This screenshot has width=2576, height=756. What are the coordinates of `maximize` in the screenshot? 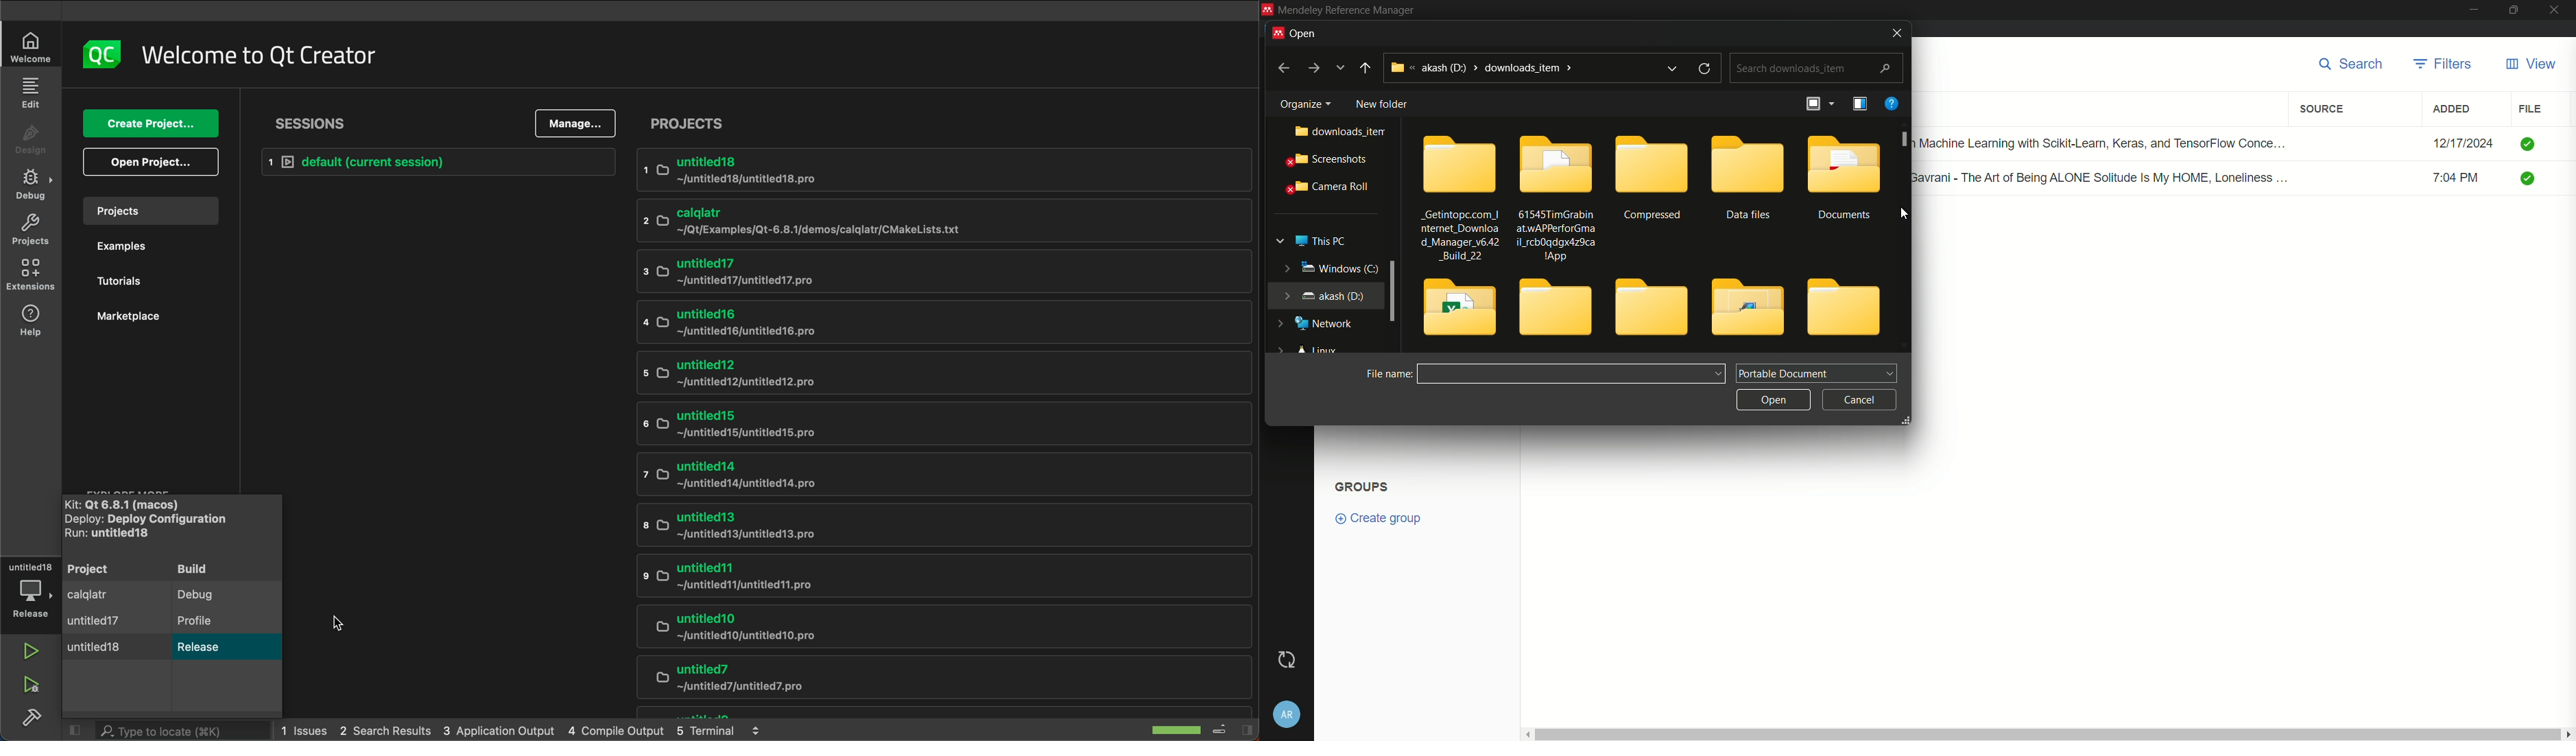 It's located at (2515, 10).